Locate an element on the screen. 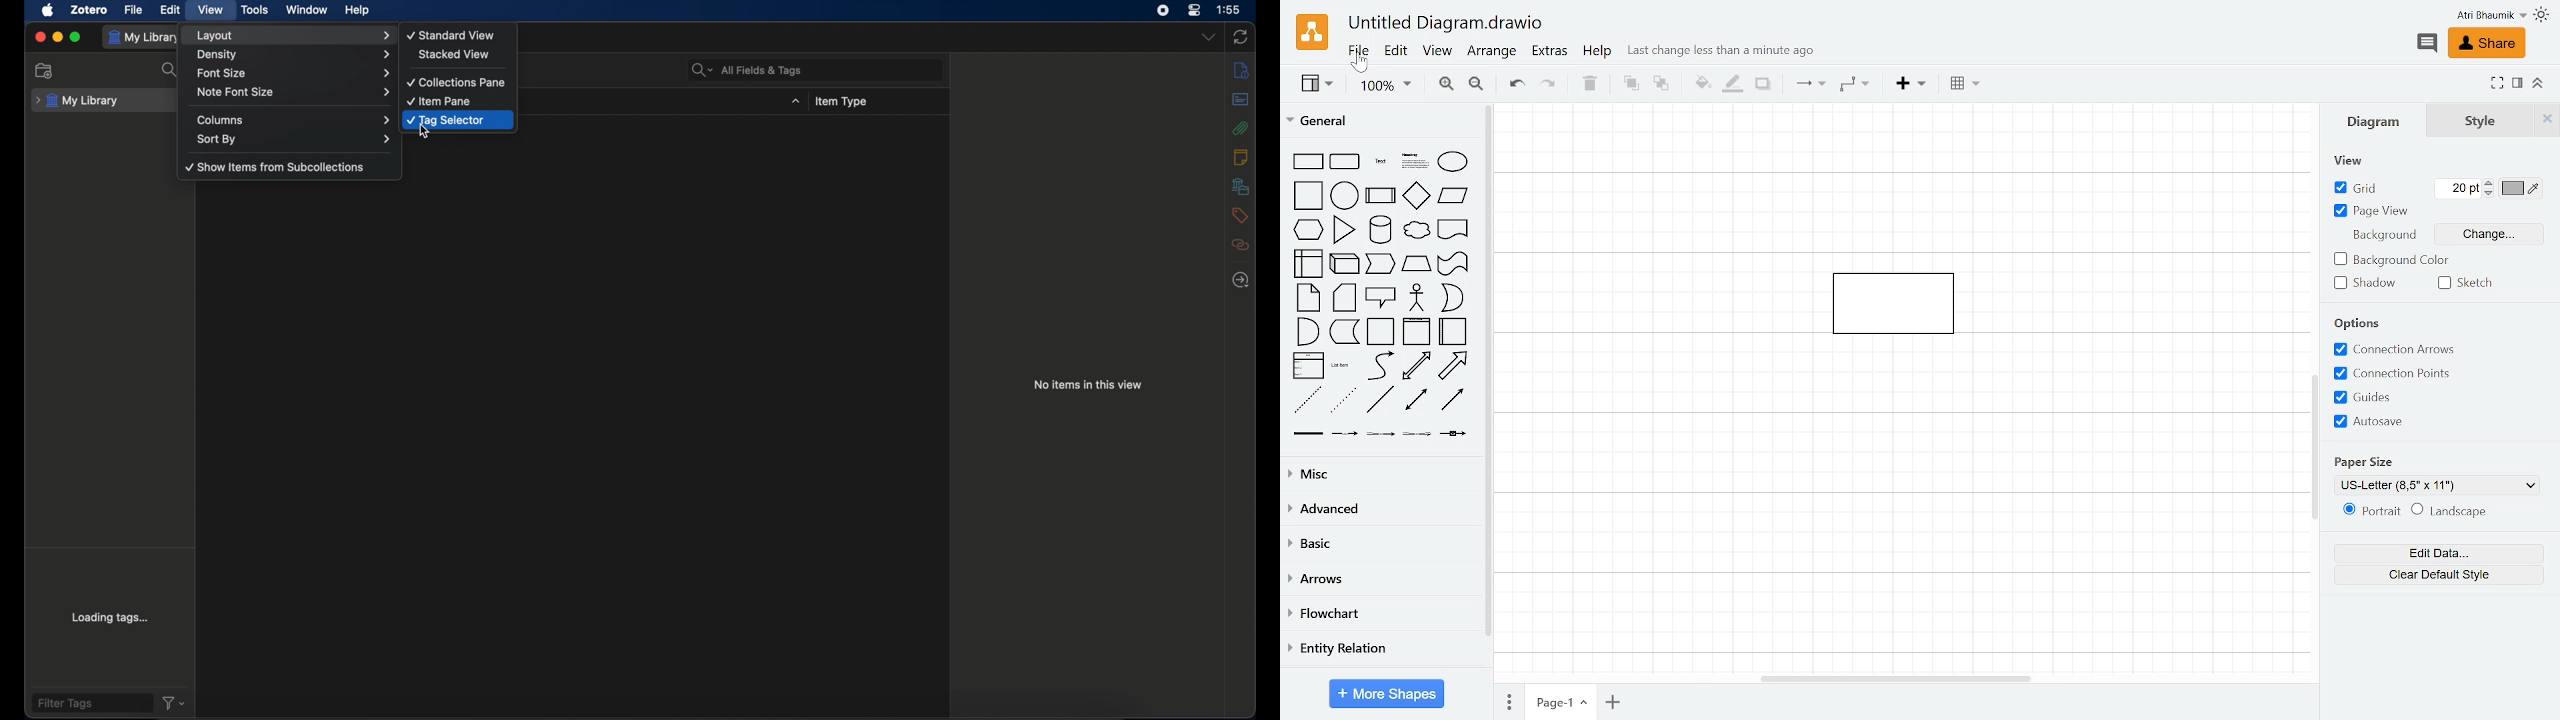  item type is located at coordinates (841, 102).